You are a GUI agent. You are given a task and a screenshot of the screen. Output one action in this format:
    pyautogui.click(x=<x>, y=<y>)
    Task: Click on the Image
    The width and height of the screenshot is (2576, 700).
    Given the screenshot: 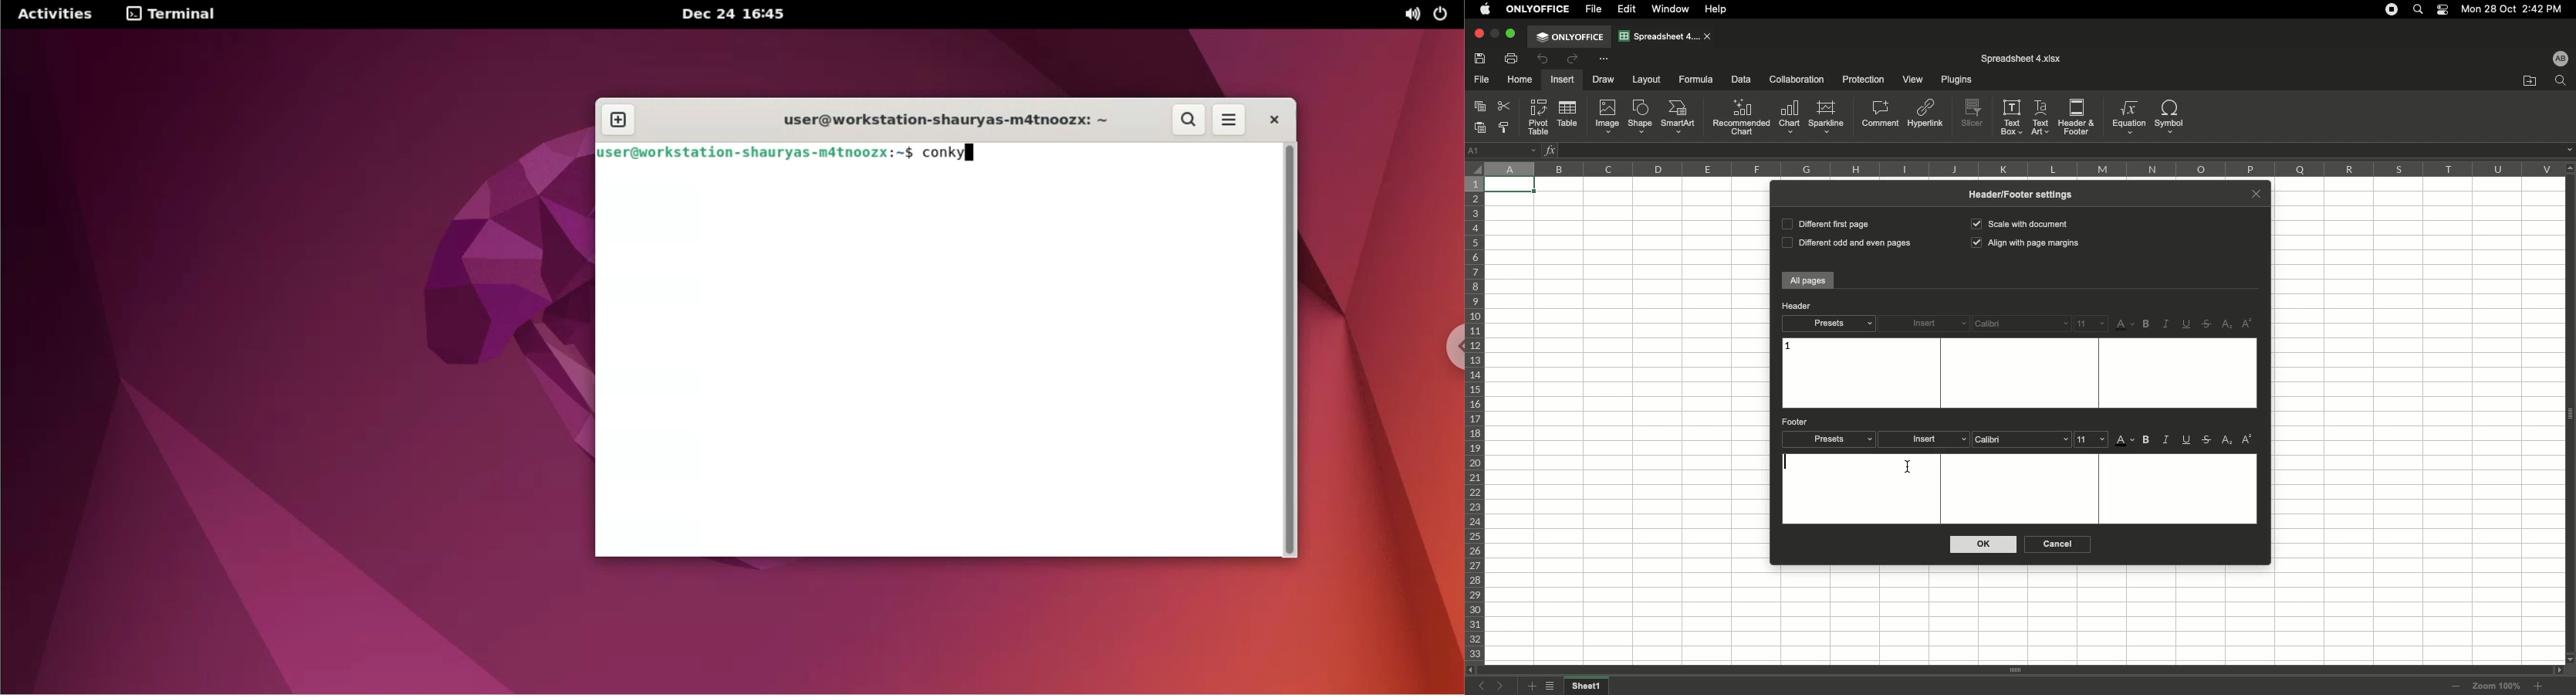 What is the action you would take?
    pyautogui.click(x=1607, y=117)
    